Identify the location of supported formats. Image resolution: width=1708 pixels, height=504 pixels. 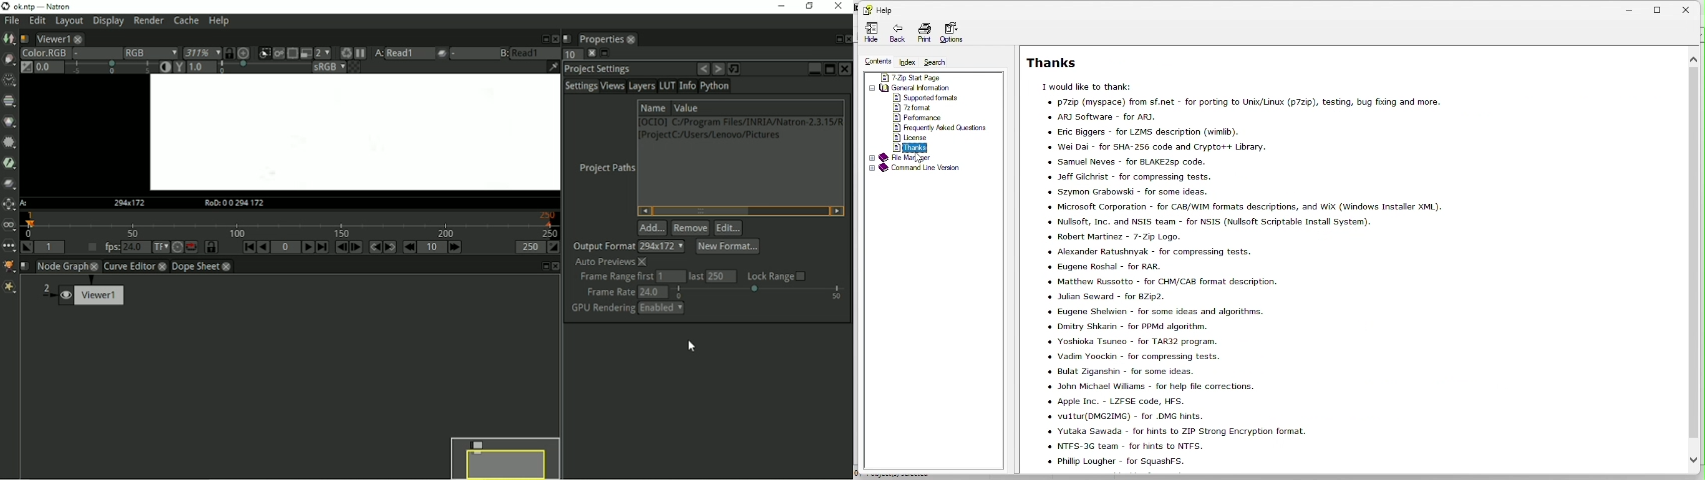
(925, 97).